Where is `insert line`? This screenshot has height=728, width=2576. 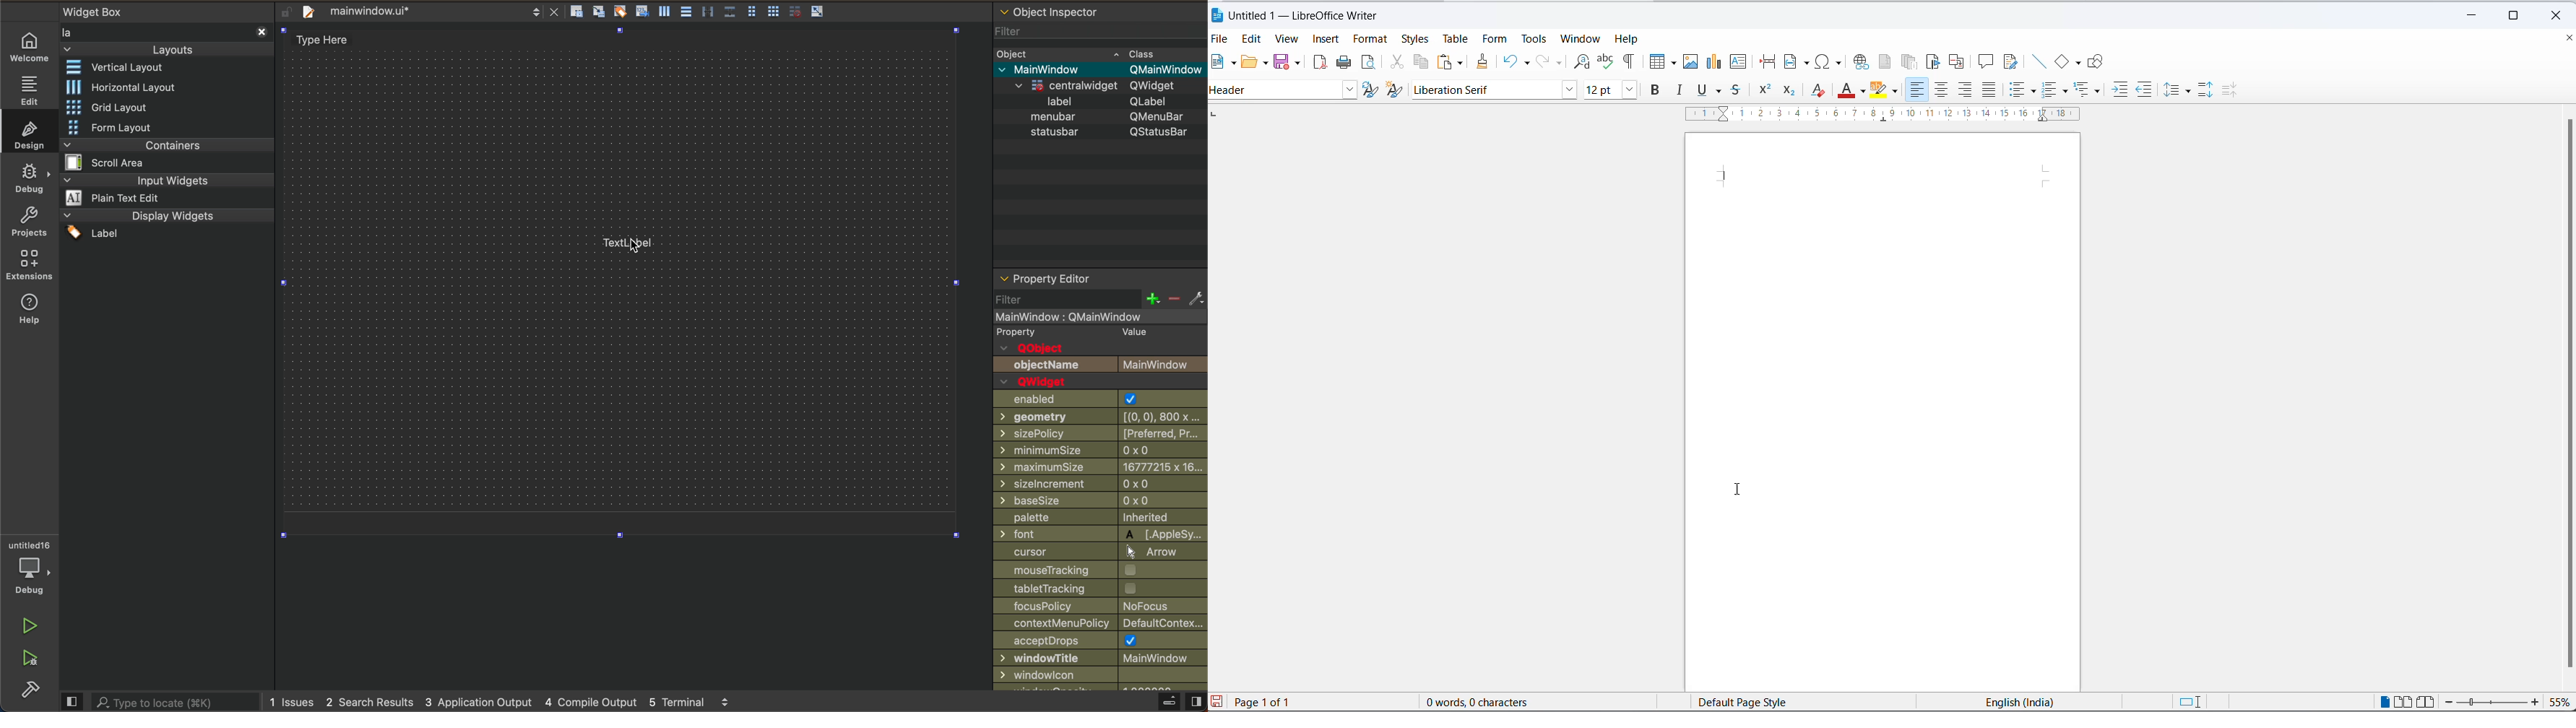 insert line is located at coordinates (2038, 62).